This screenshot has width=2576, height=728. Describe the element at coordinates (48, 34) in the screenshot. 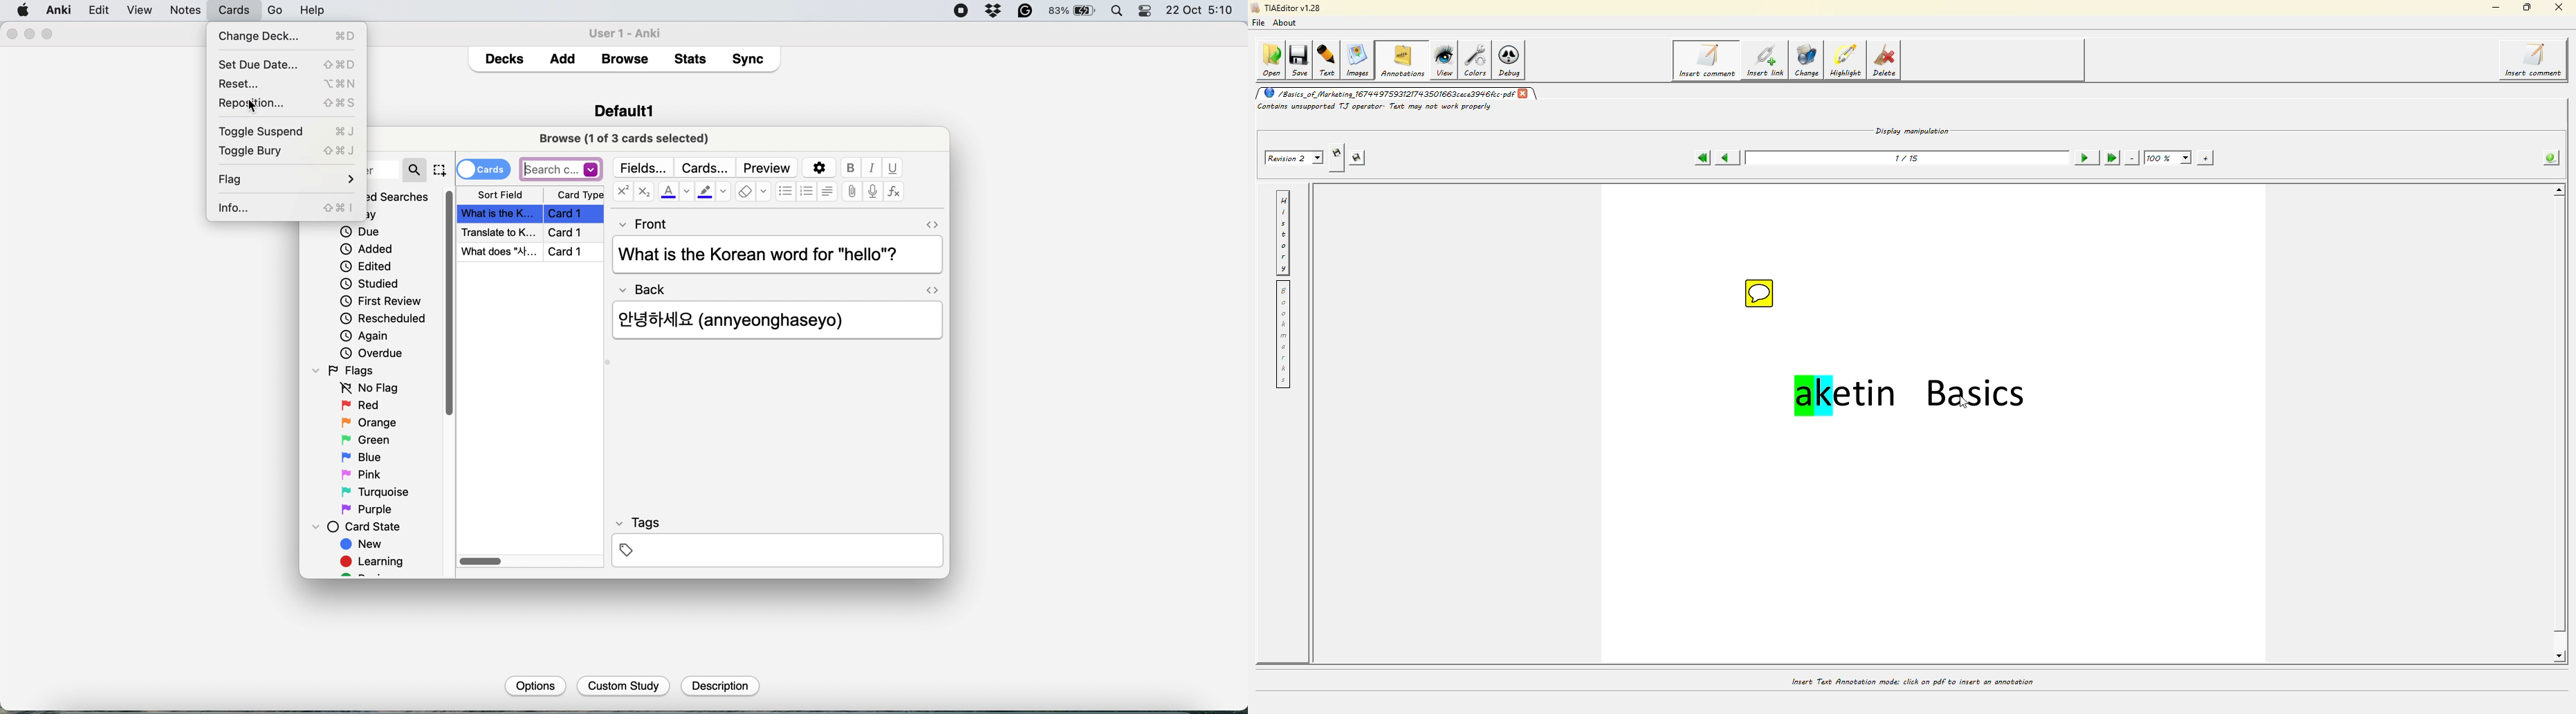

I see `maximise` at that location.